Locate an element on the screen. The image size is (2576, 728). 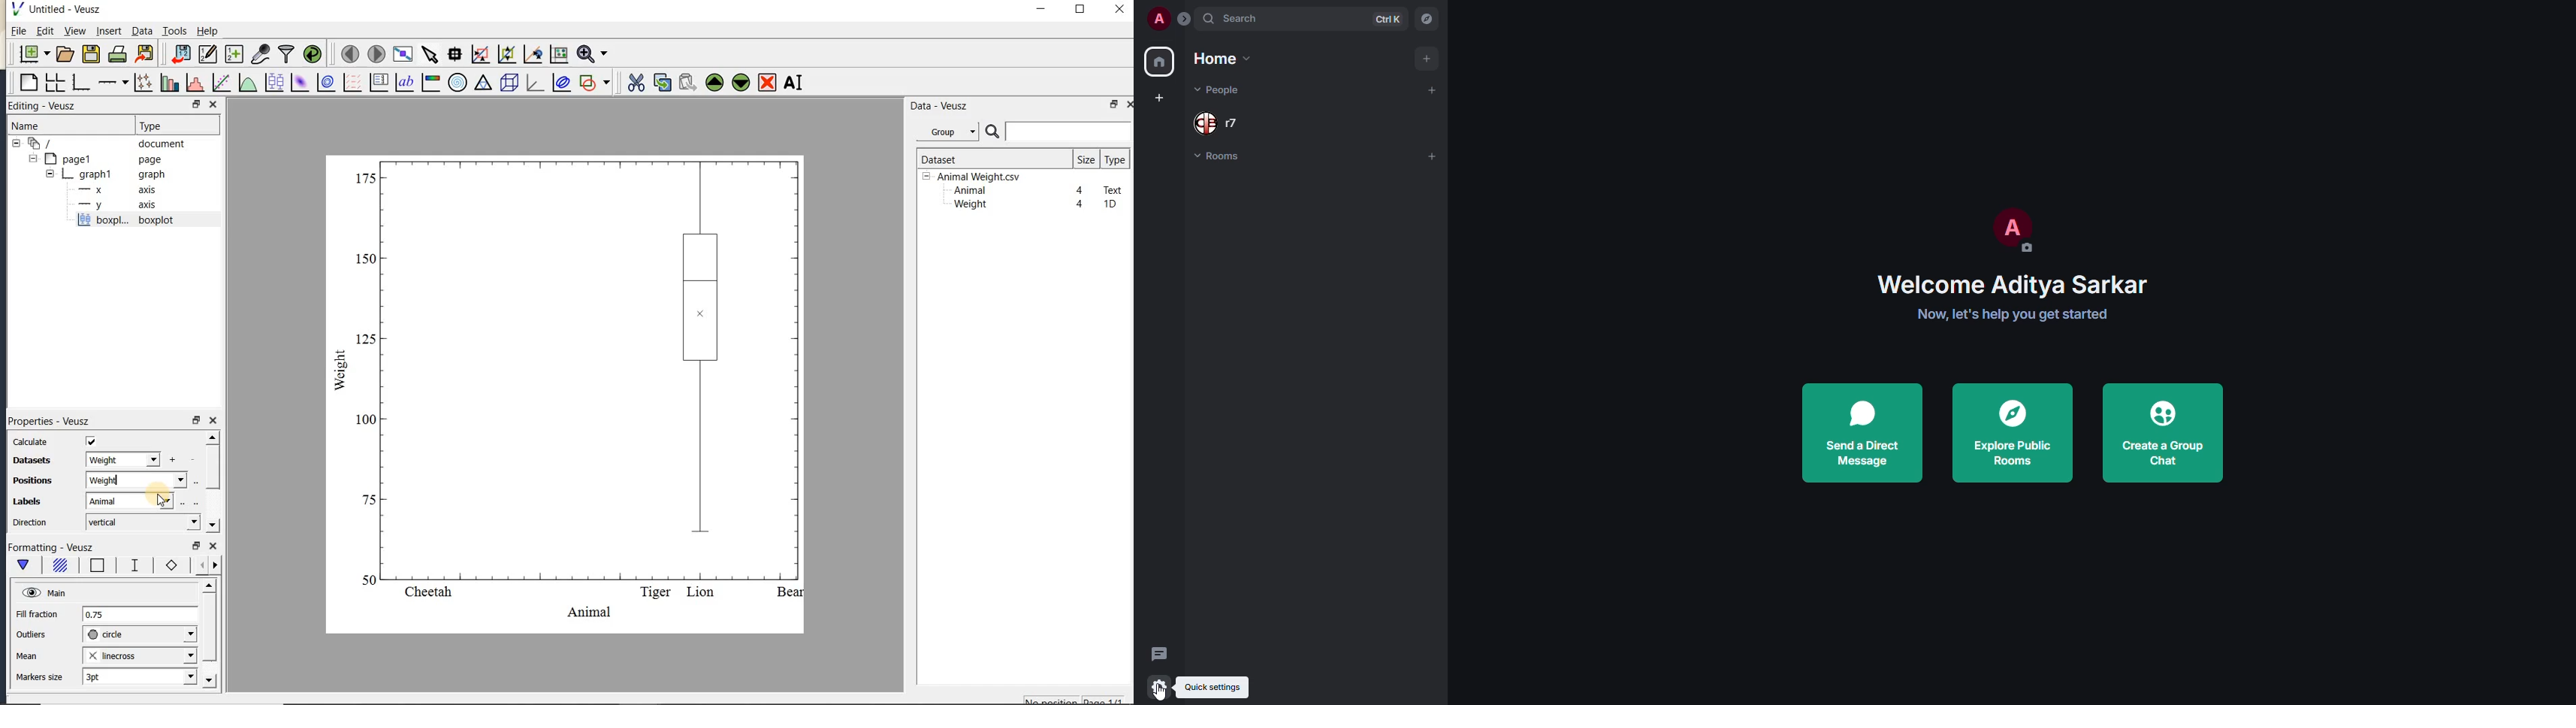
CLOSE is located at coordinates (213, 104).